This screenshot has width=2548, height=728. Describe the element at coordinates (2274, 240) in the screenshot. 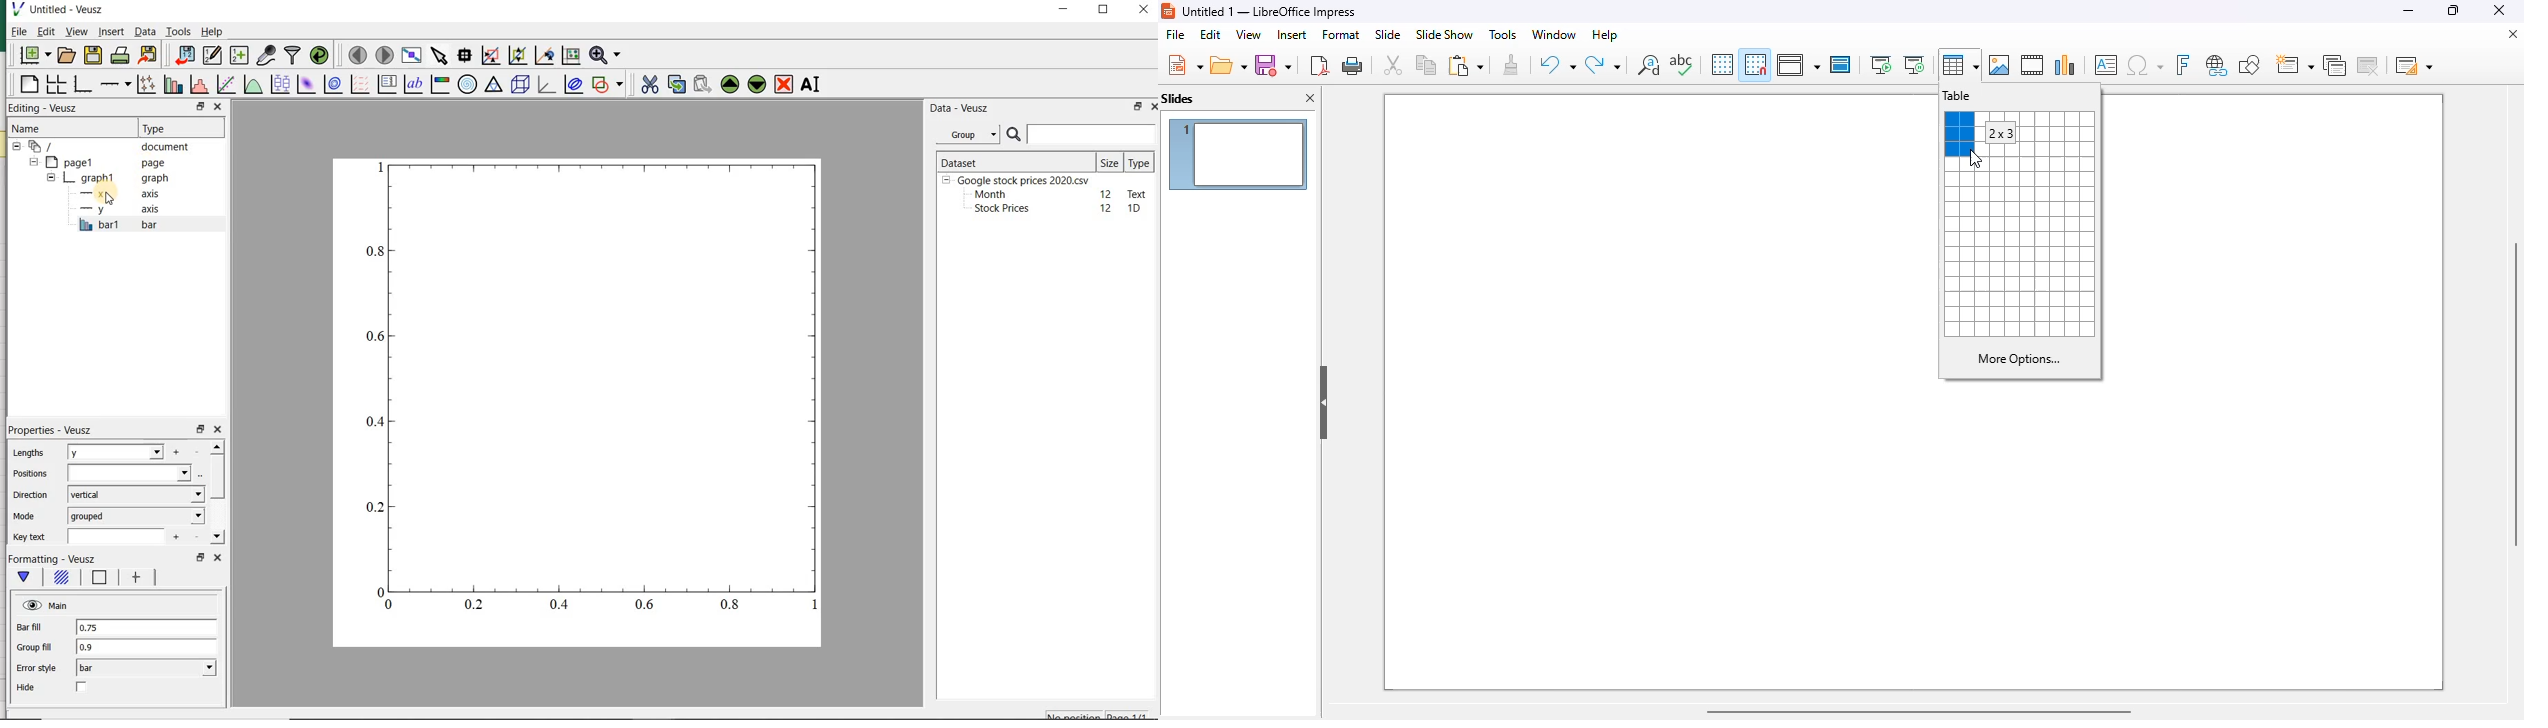

I see `slide 1` at that location.